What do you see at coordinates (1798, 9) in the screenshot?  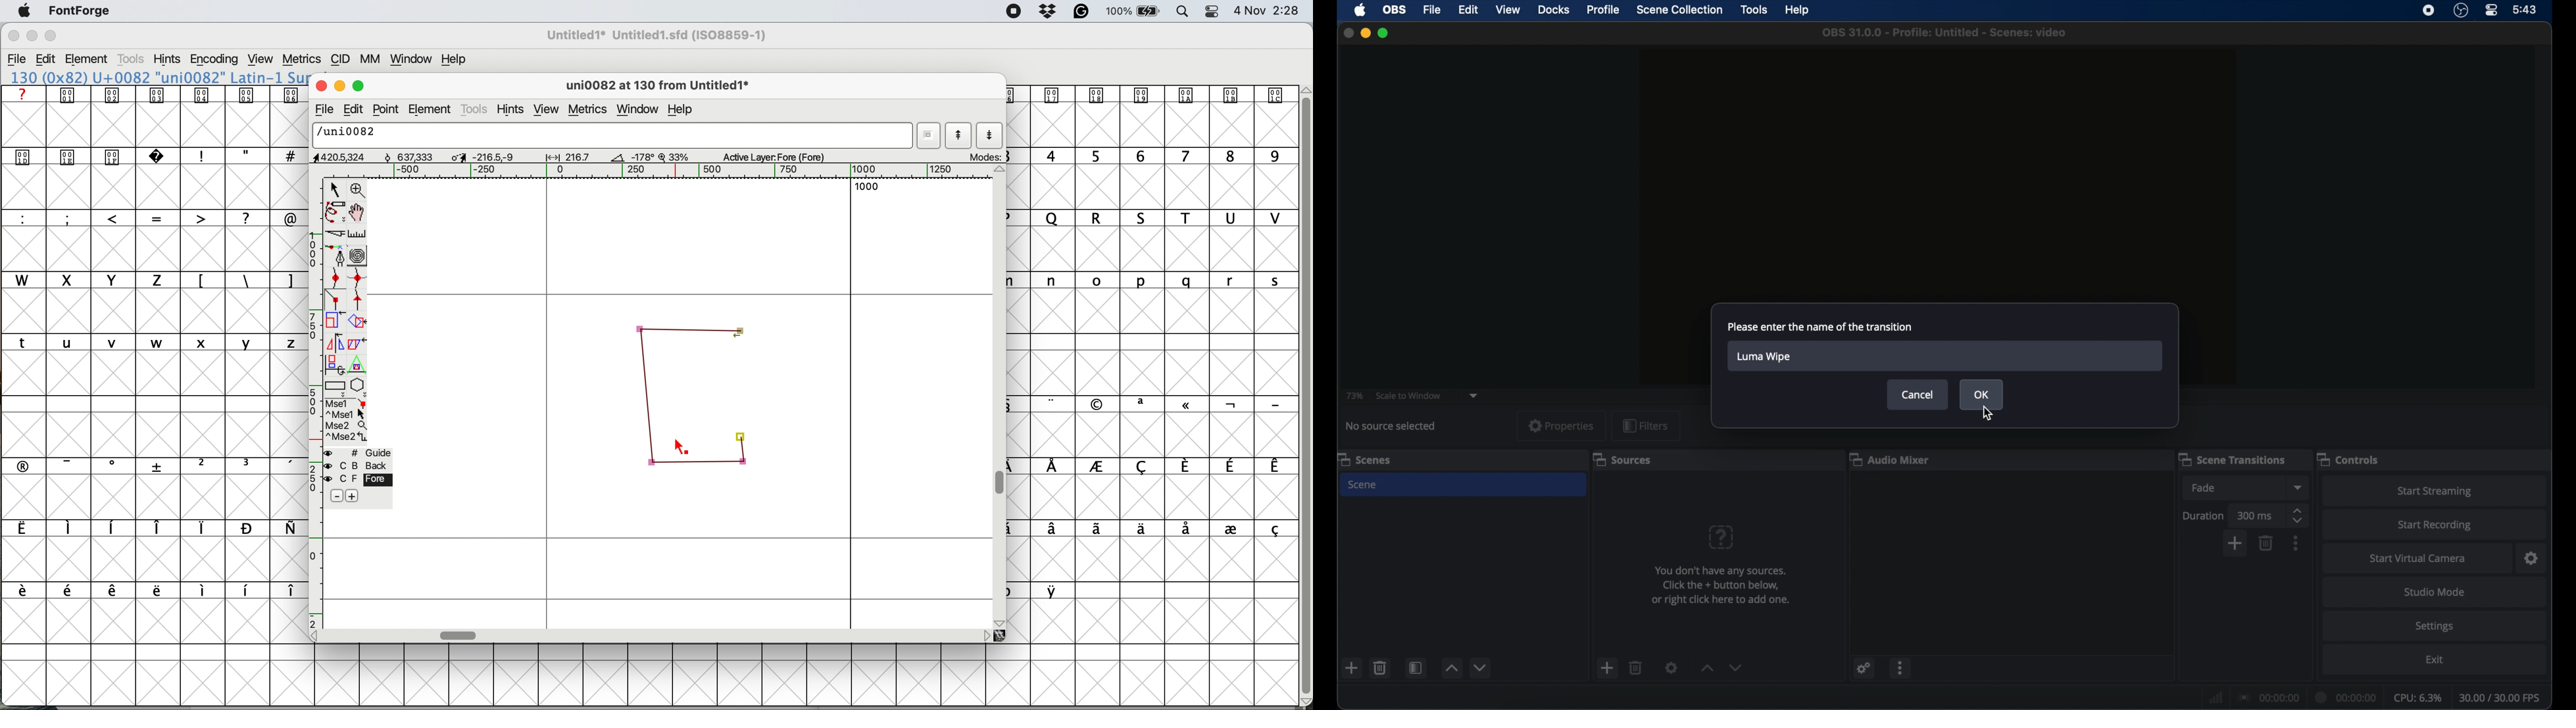 I see `help` at bounding box center [1798, 9].